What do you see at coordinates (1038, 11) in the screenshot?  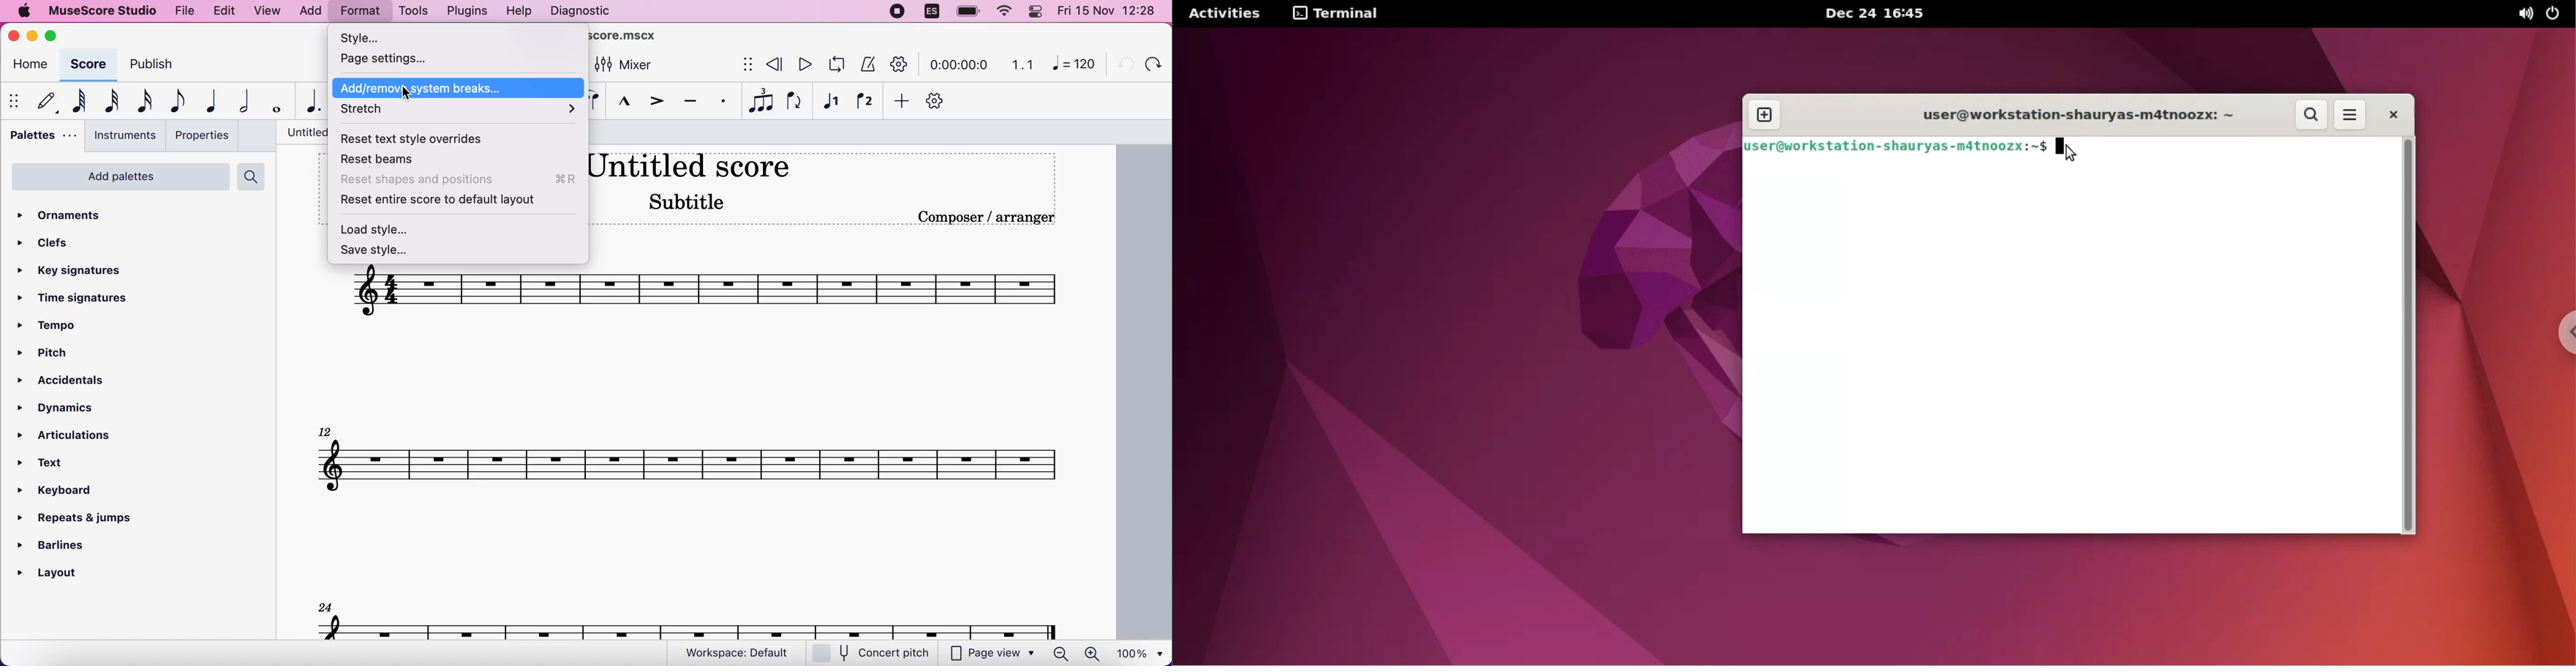 I see `panel control` at bounding box center [1038, 11].